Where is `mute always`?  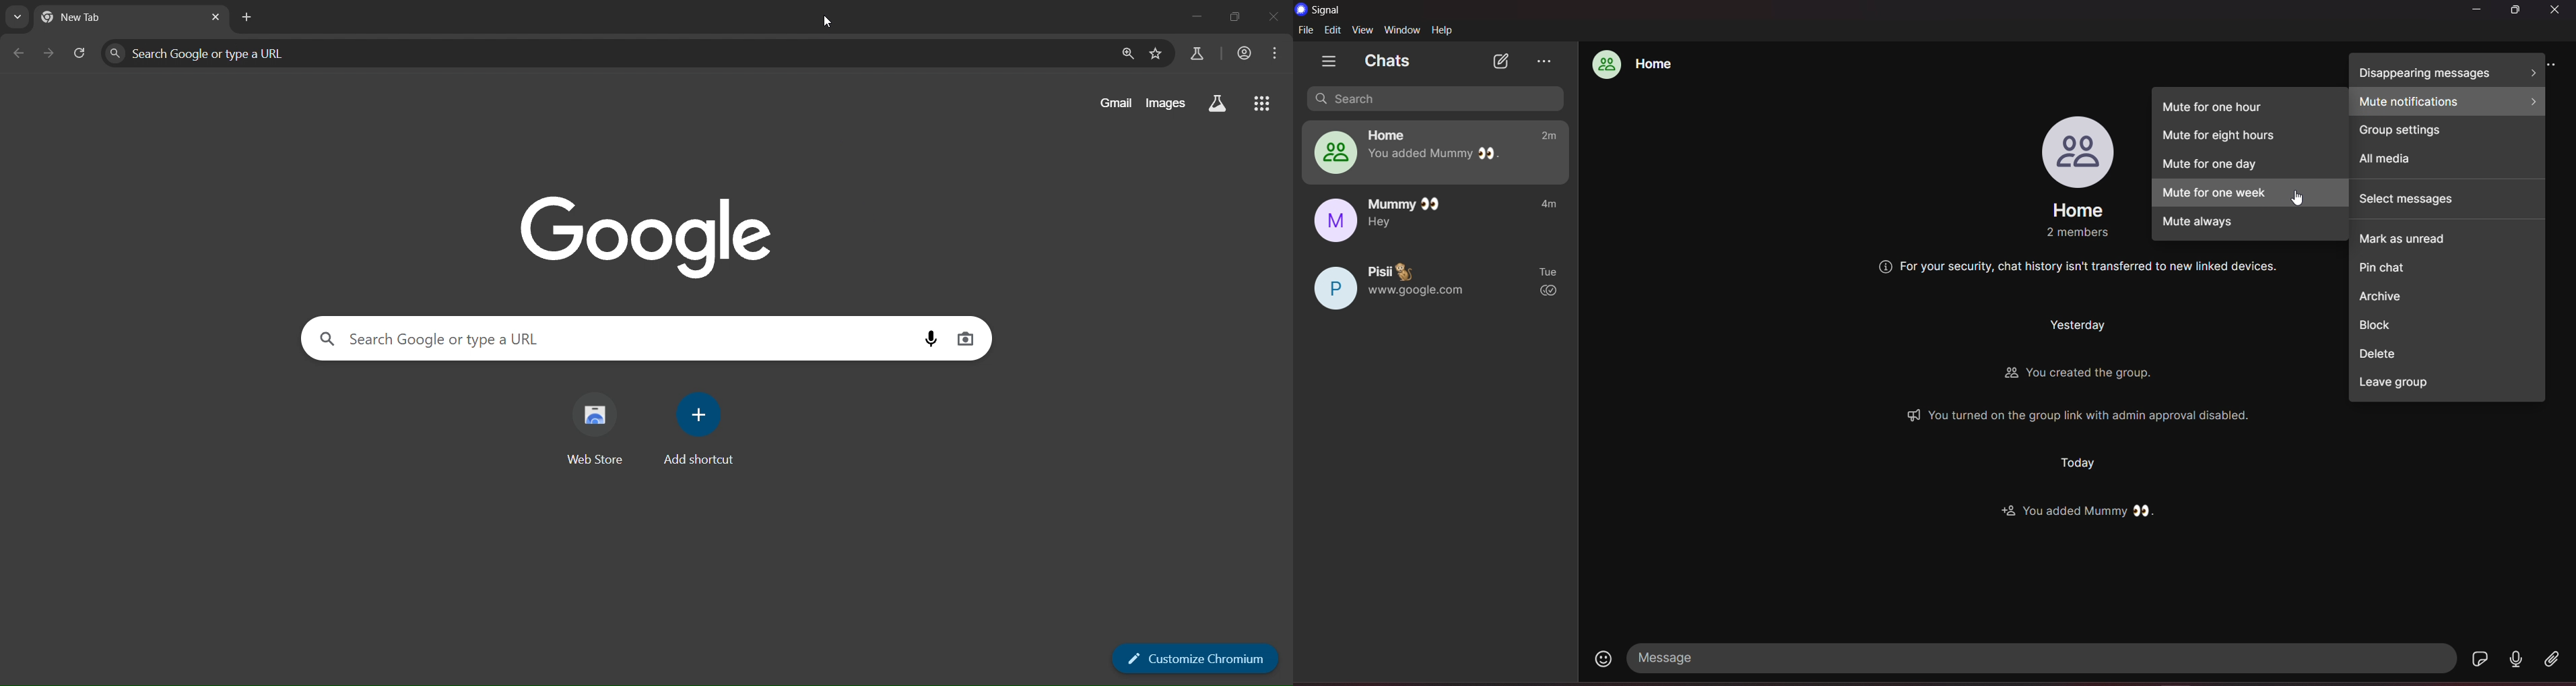 mute always is located at coordinates (2249, 226).